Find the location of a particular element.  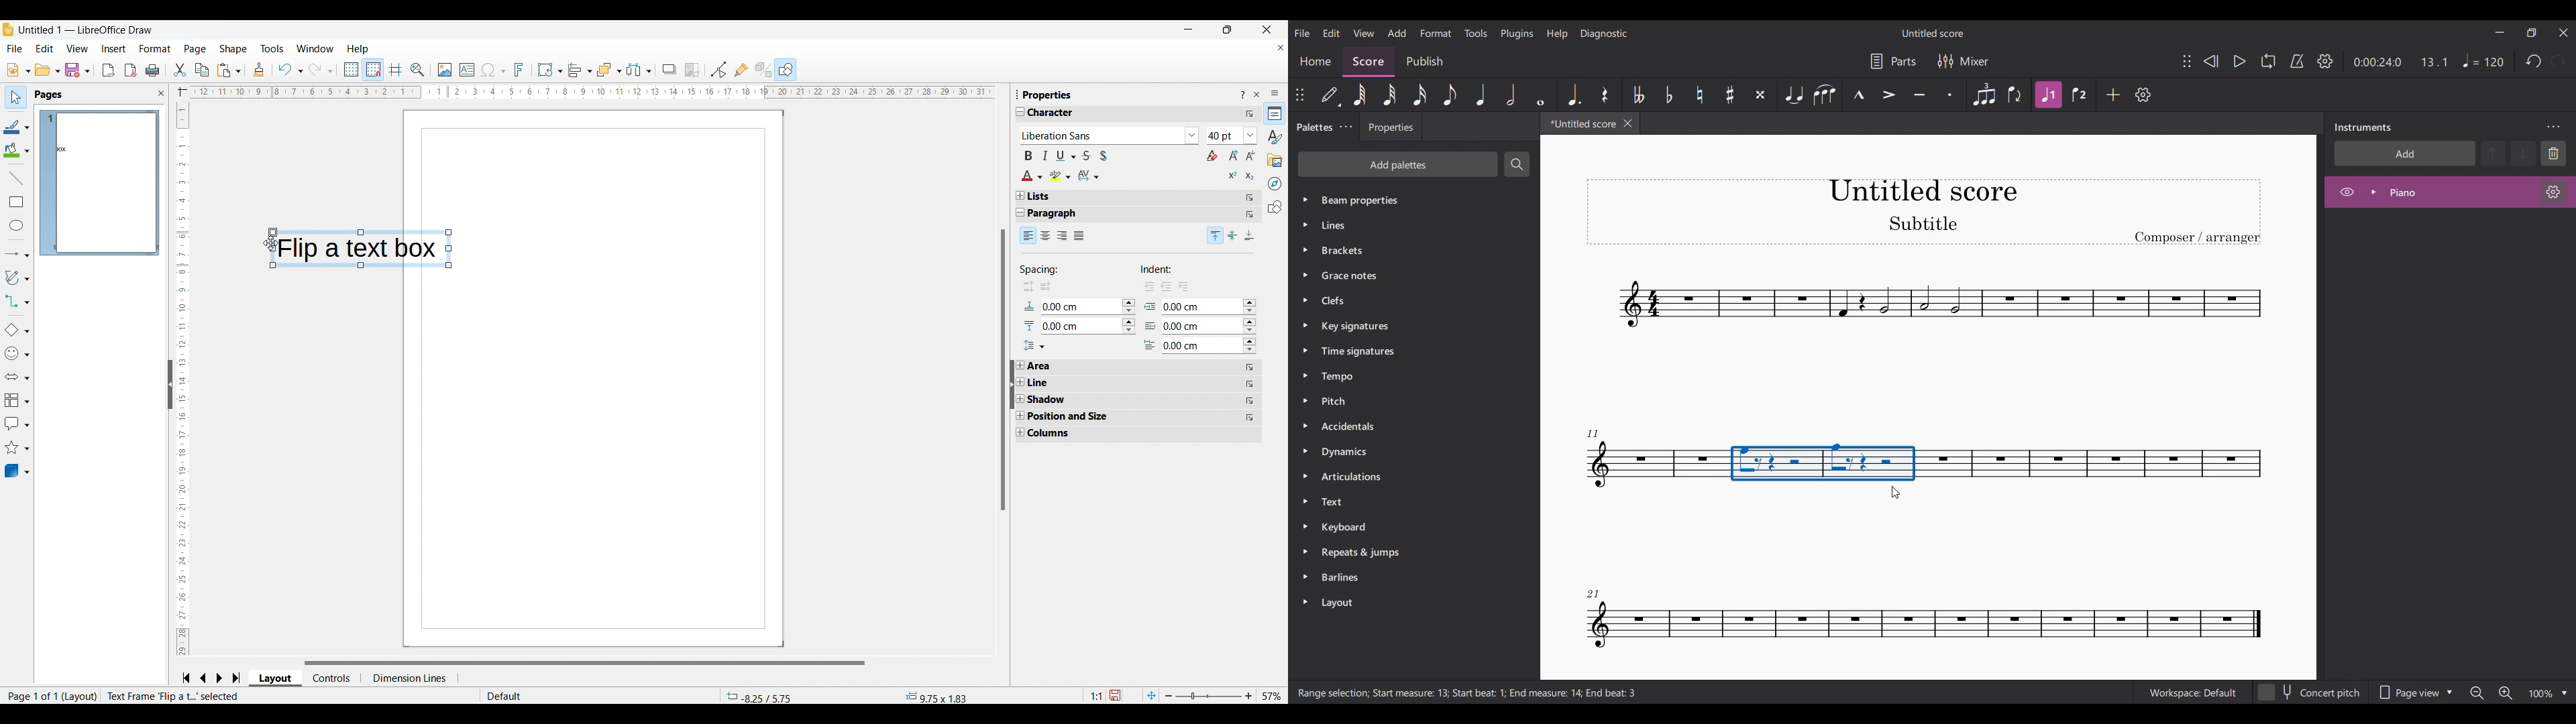

Page 1 of 1 is located at coordinates (30, 696).